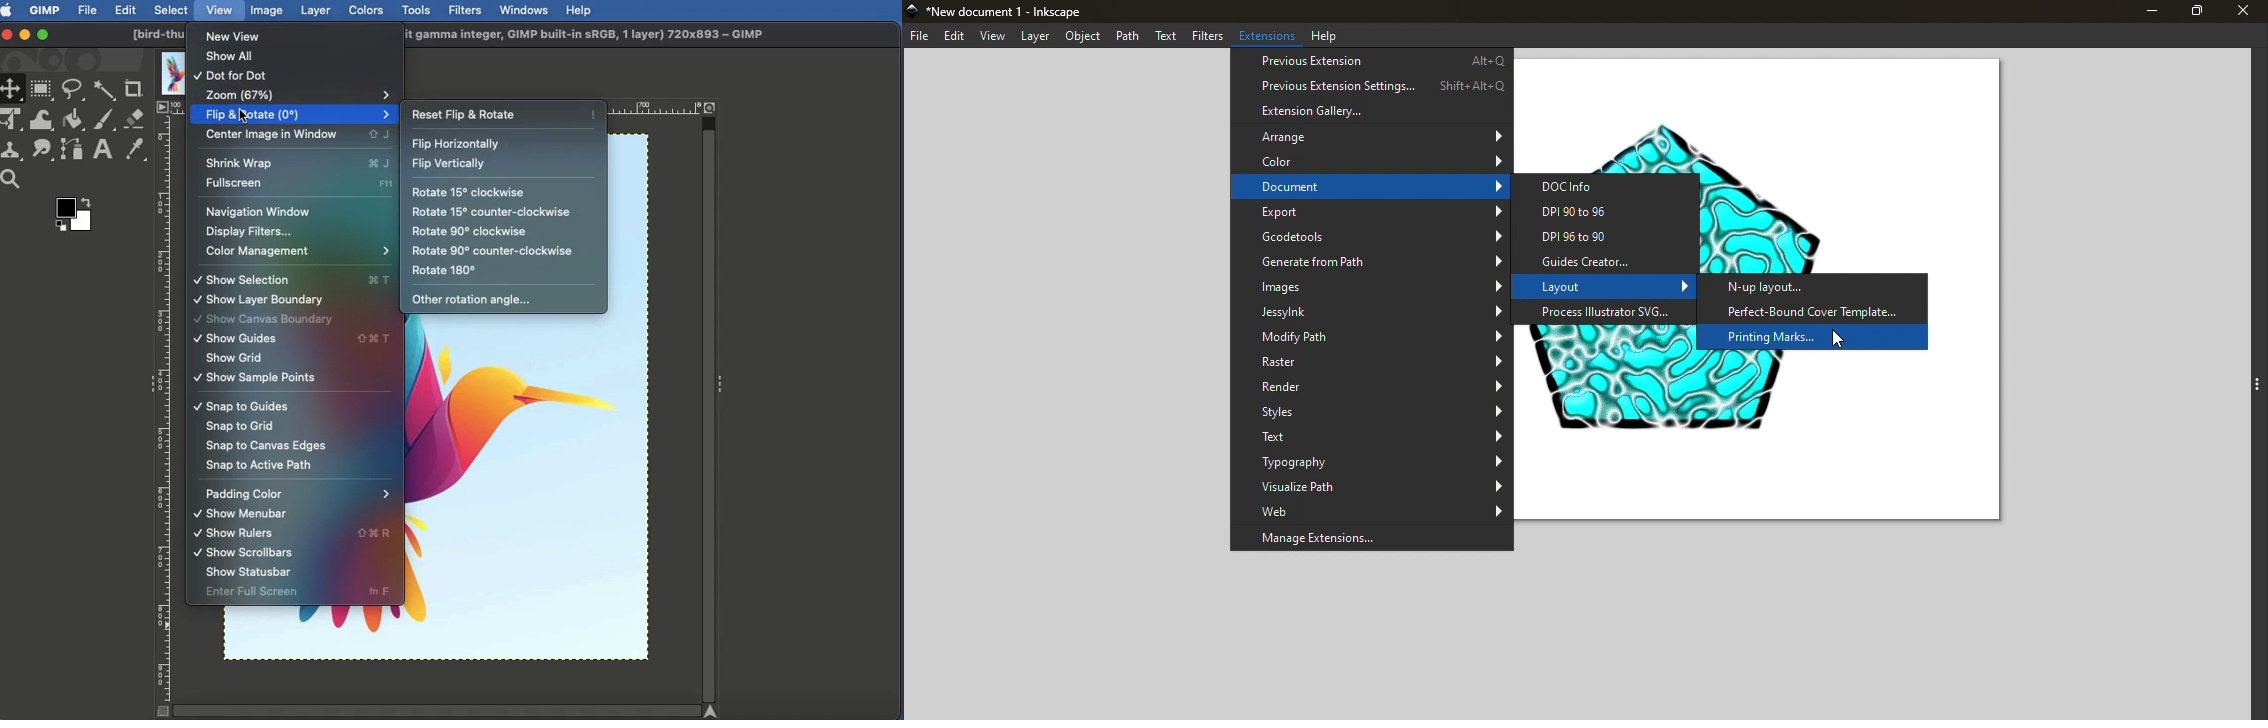 This screenshot has width=2268, height=728. I want to click on Previous Extension, so click(1371, 60).